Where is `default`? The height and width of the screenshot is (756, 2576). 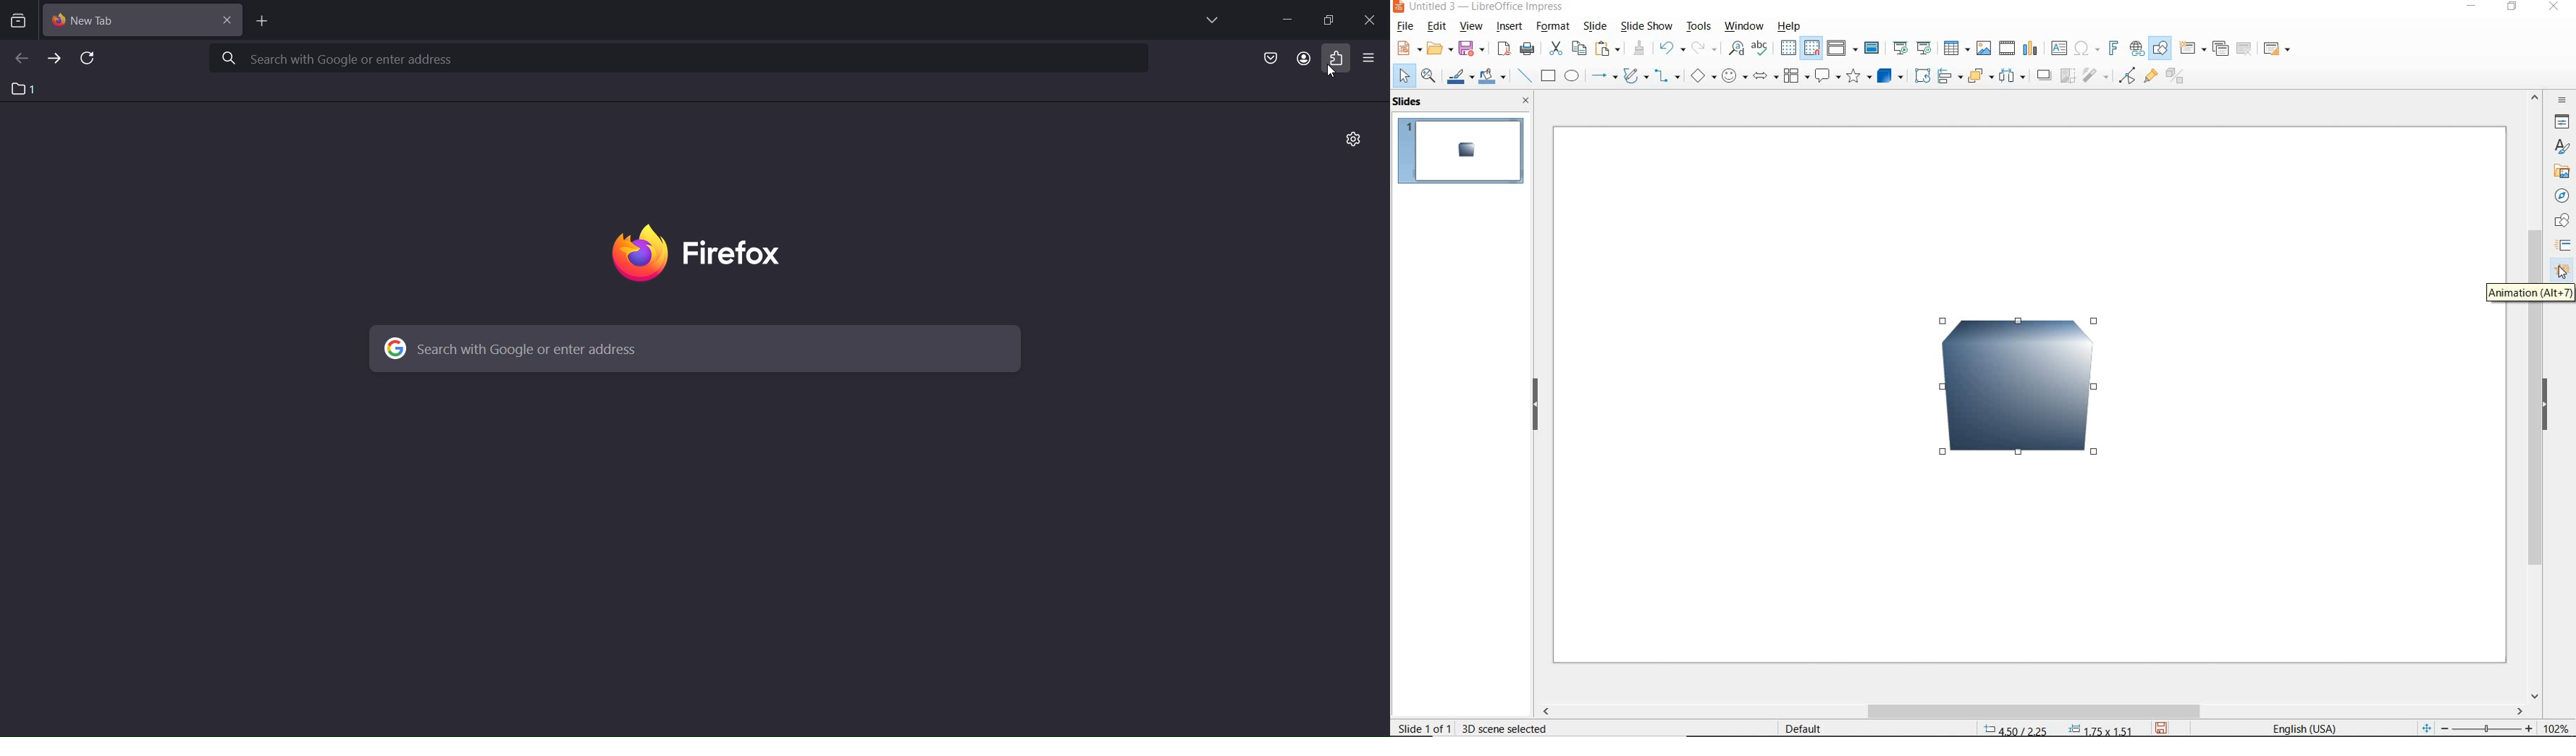 default is located at coordinates (1802, 727).